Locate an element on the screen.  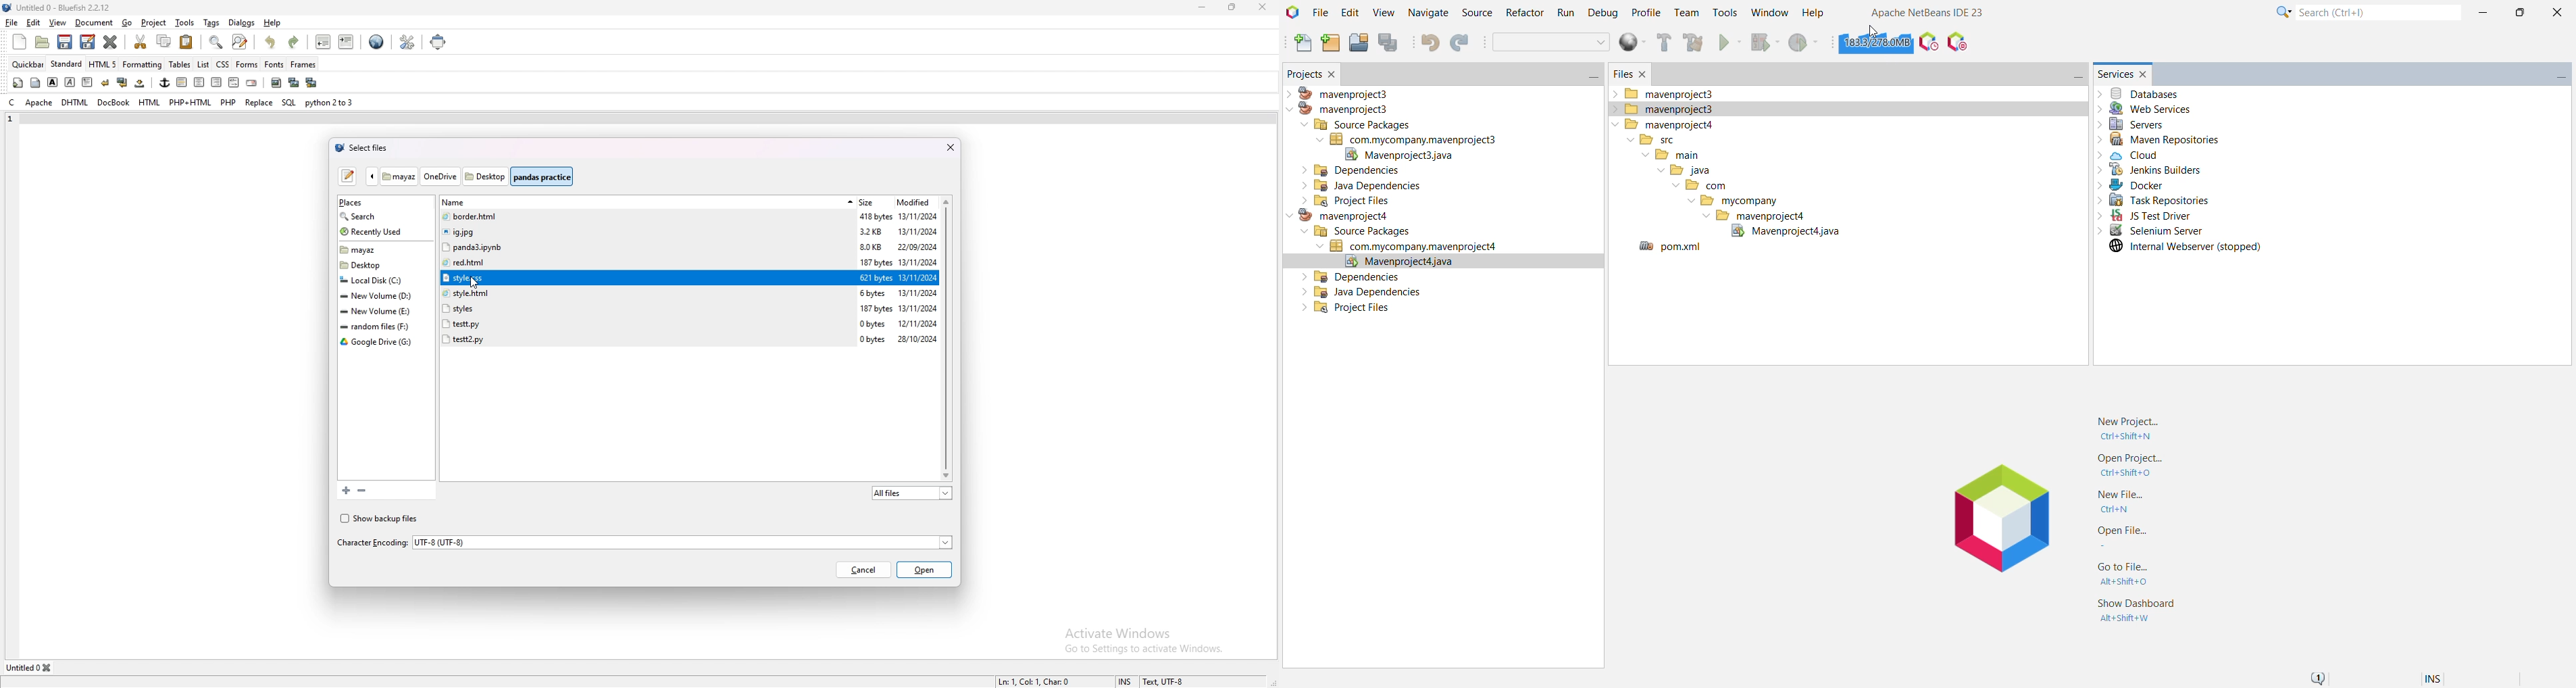
13/11/2024 is located at coordinates (918, 217).